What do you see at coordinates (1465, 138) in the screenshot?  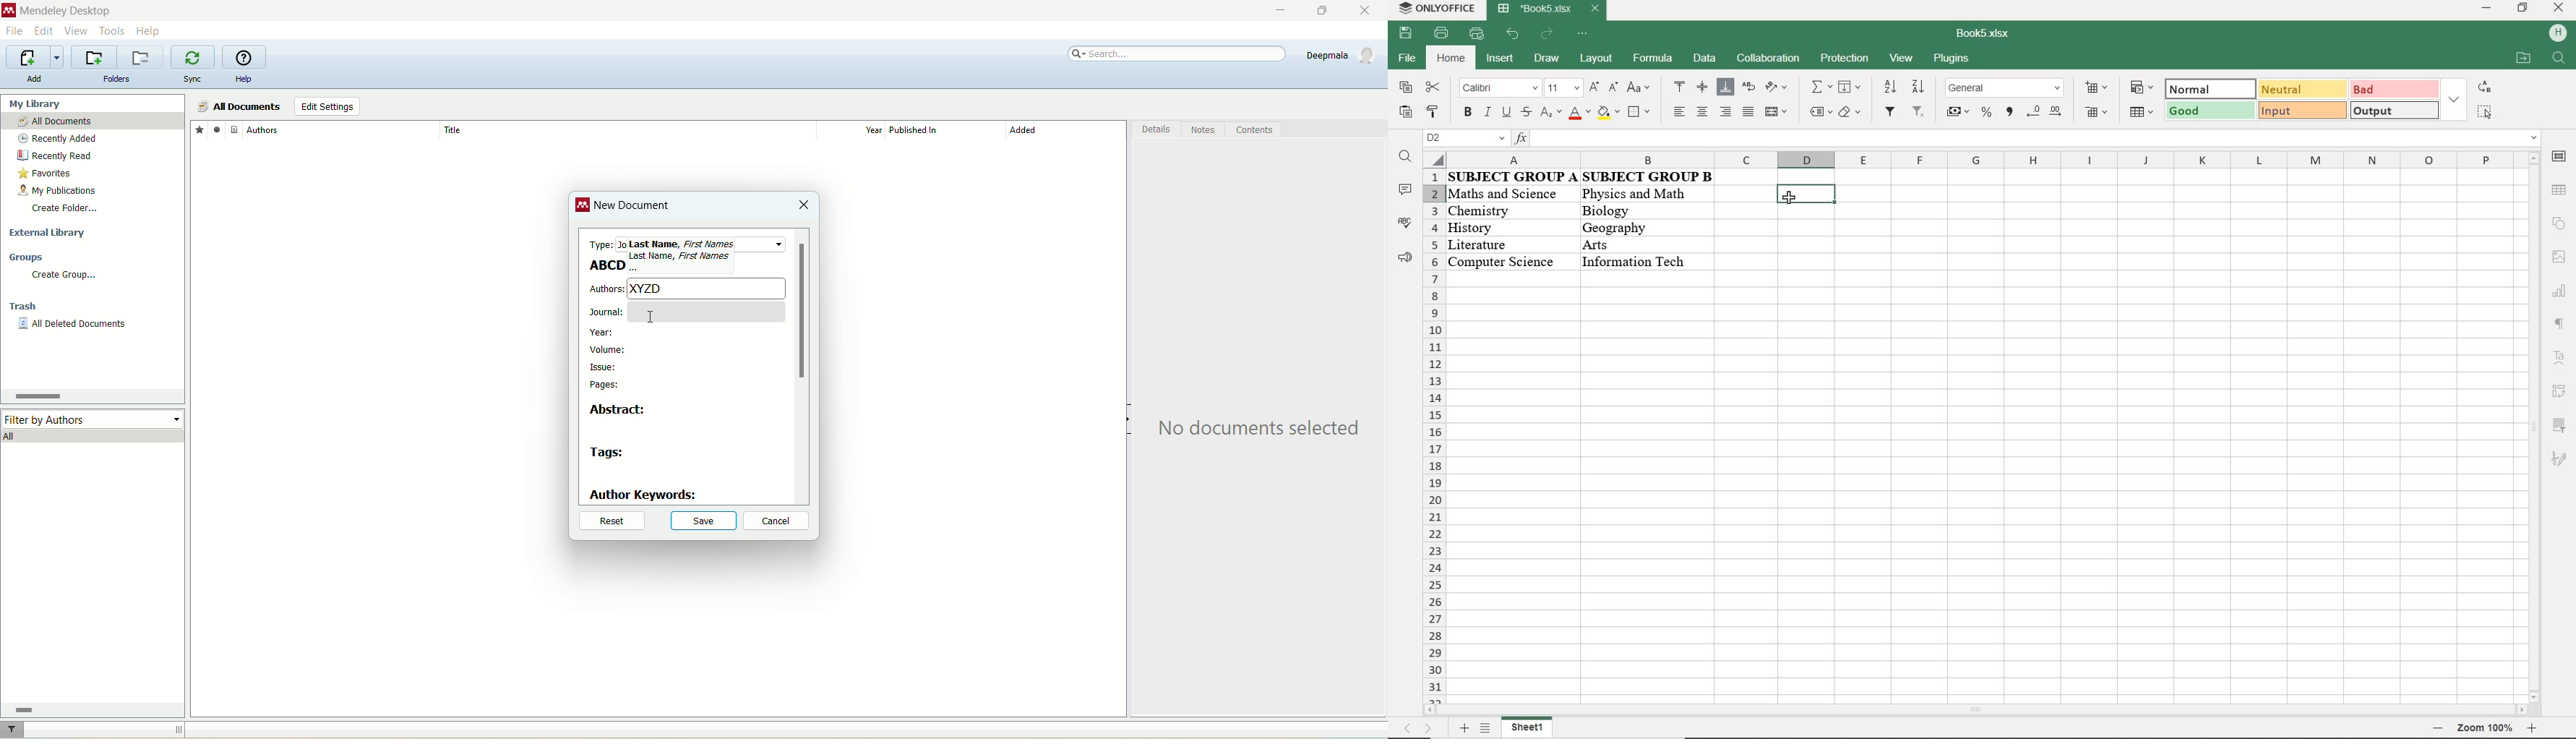 I see `name manager` at bounding box center [1465, 138].